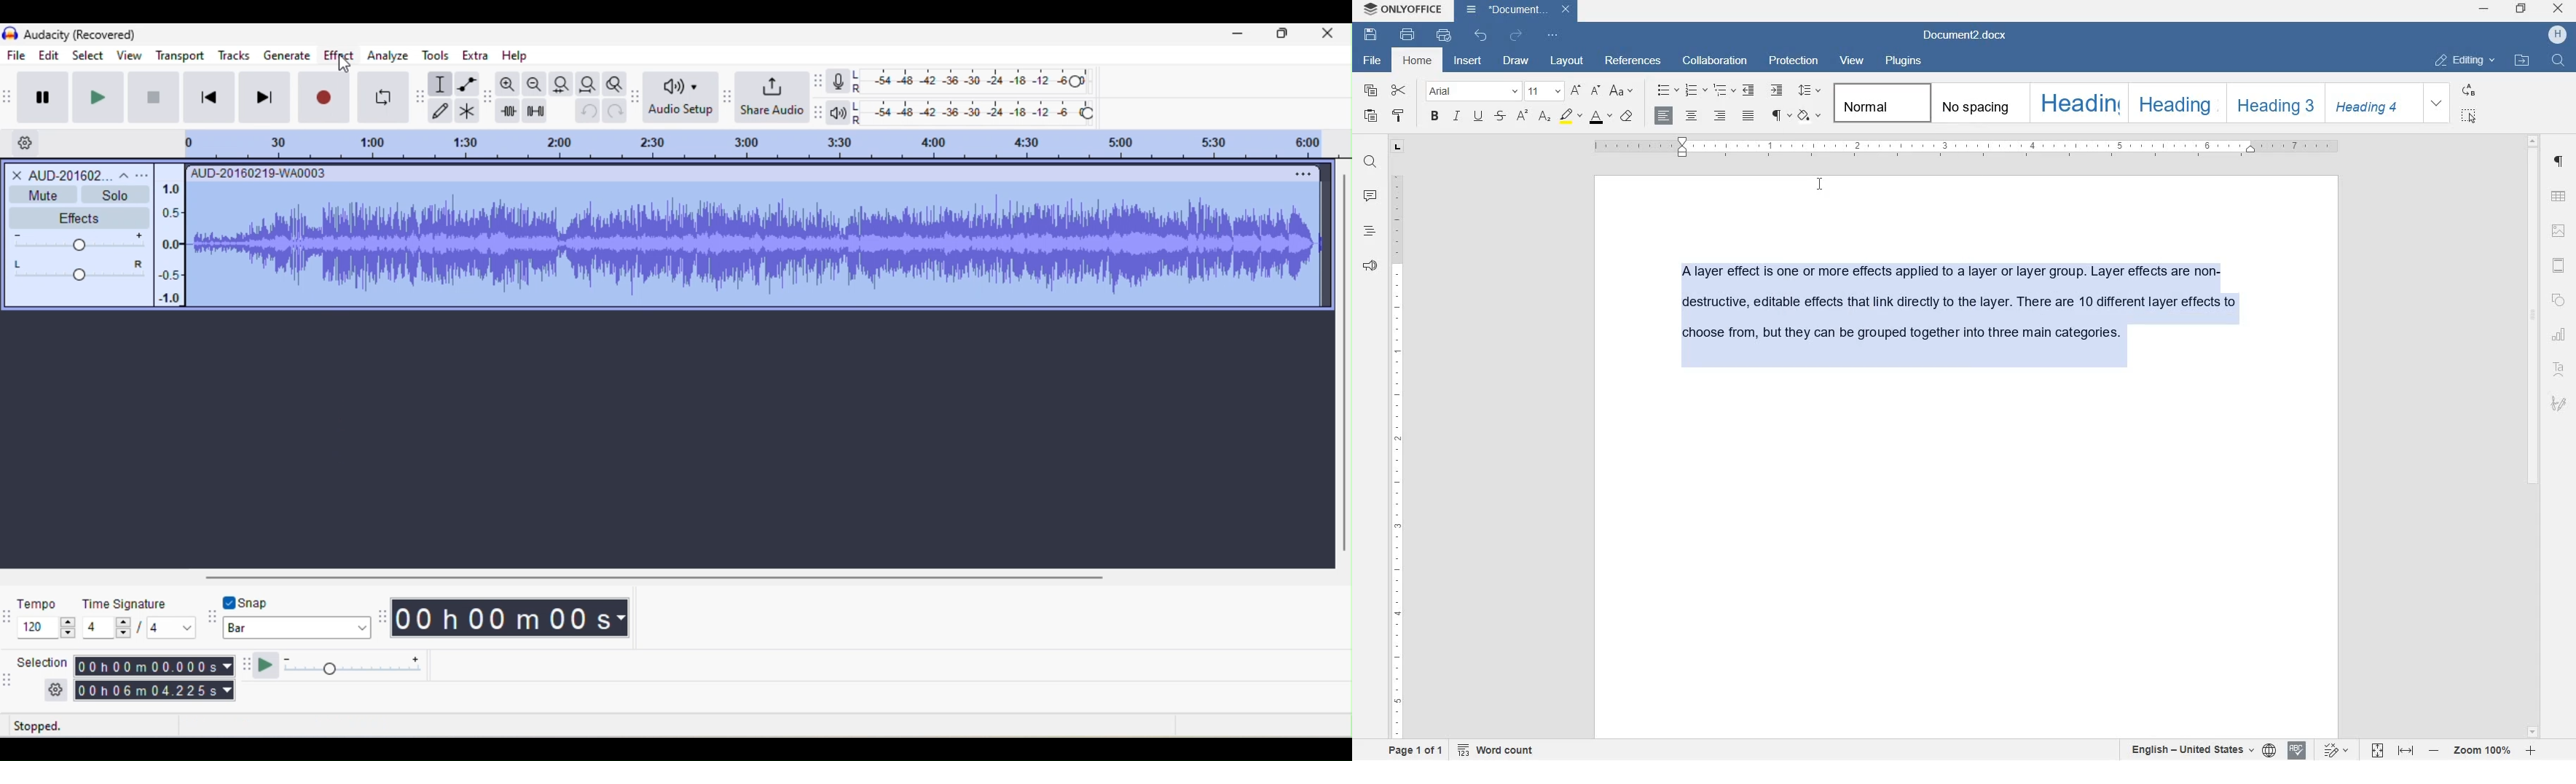  I want to click on pan: center, so click(81, 268).